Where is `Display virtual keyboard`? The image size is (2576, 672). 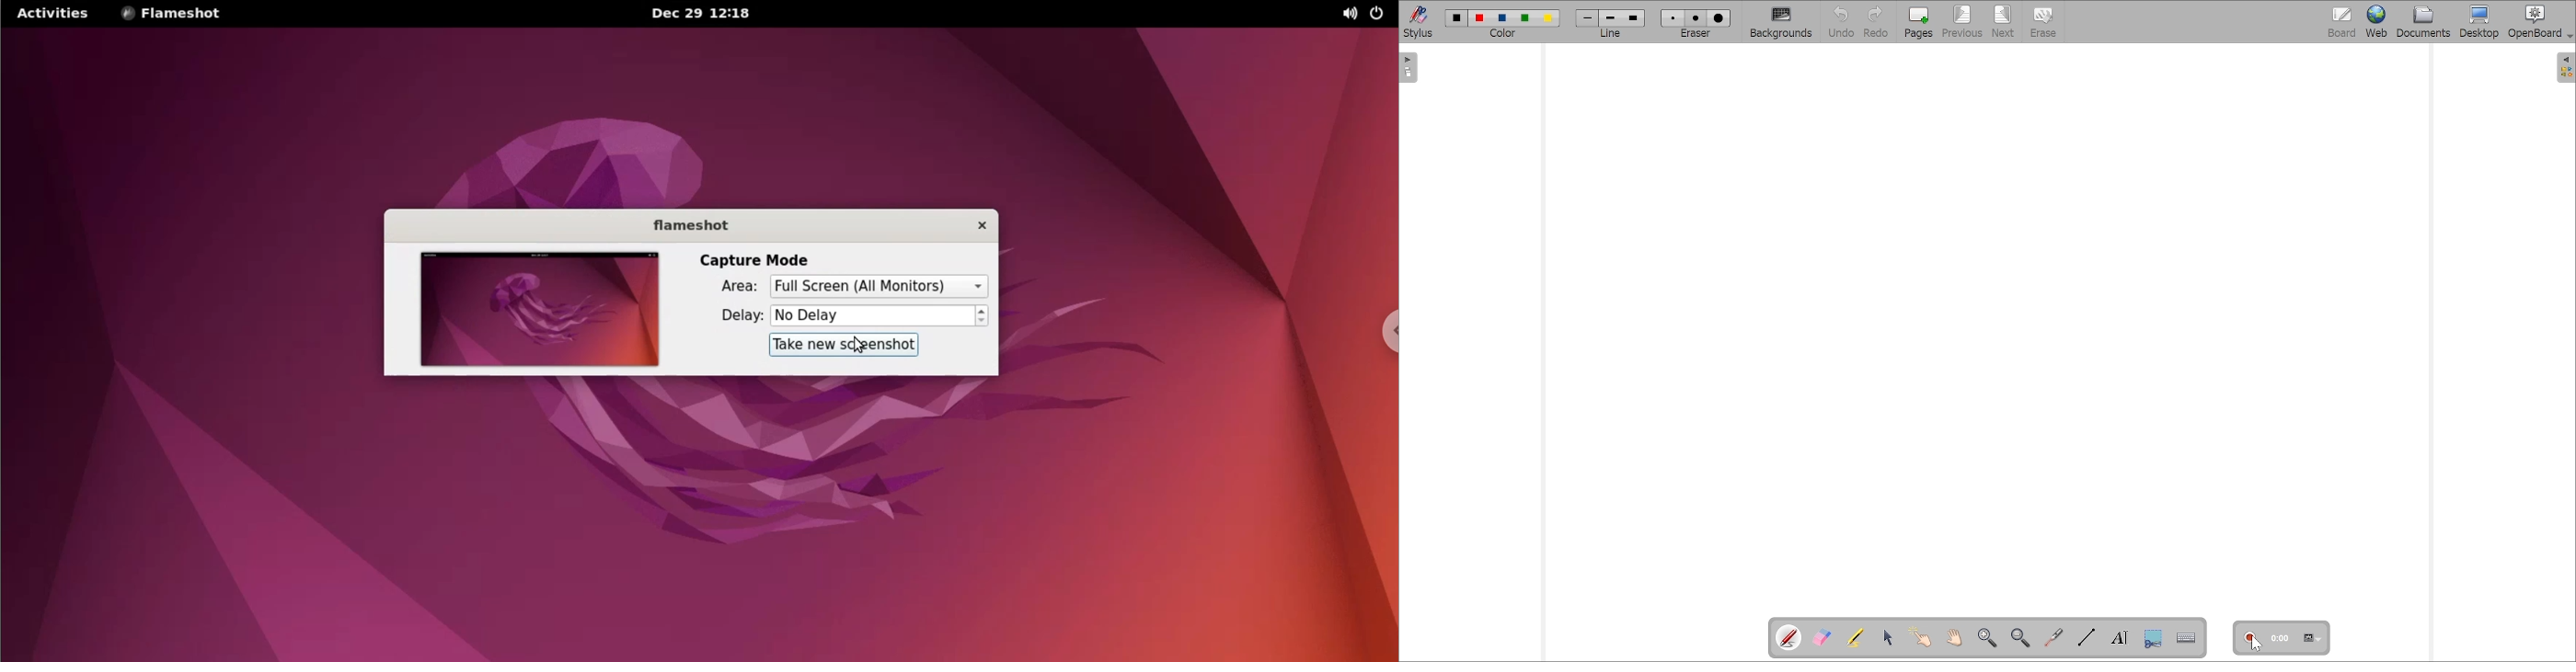 Display virtual keyboard is located at coordinates (2184, 637).